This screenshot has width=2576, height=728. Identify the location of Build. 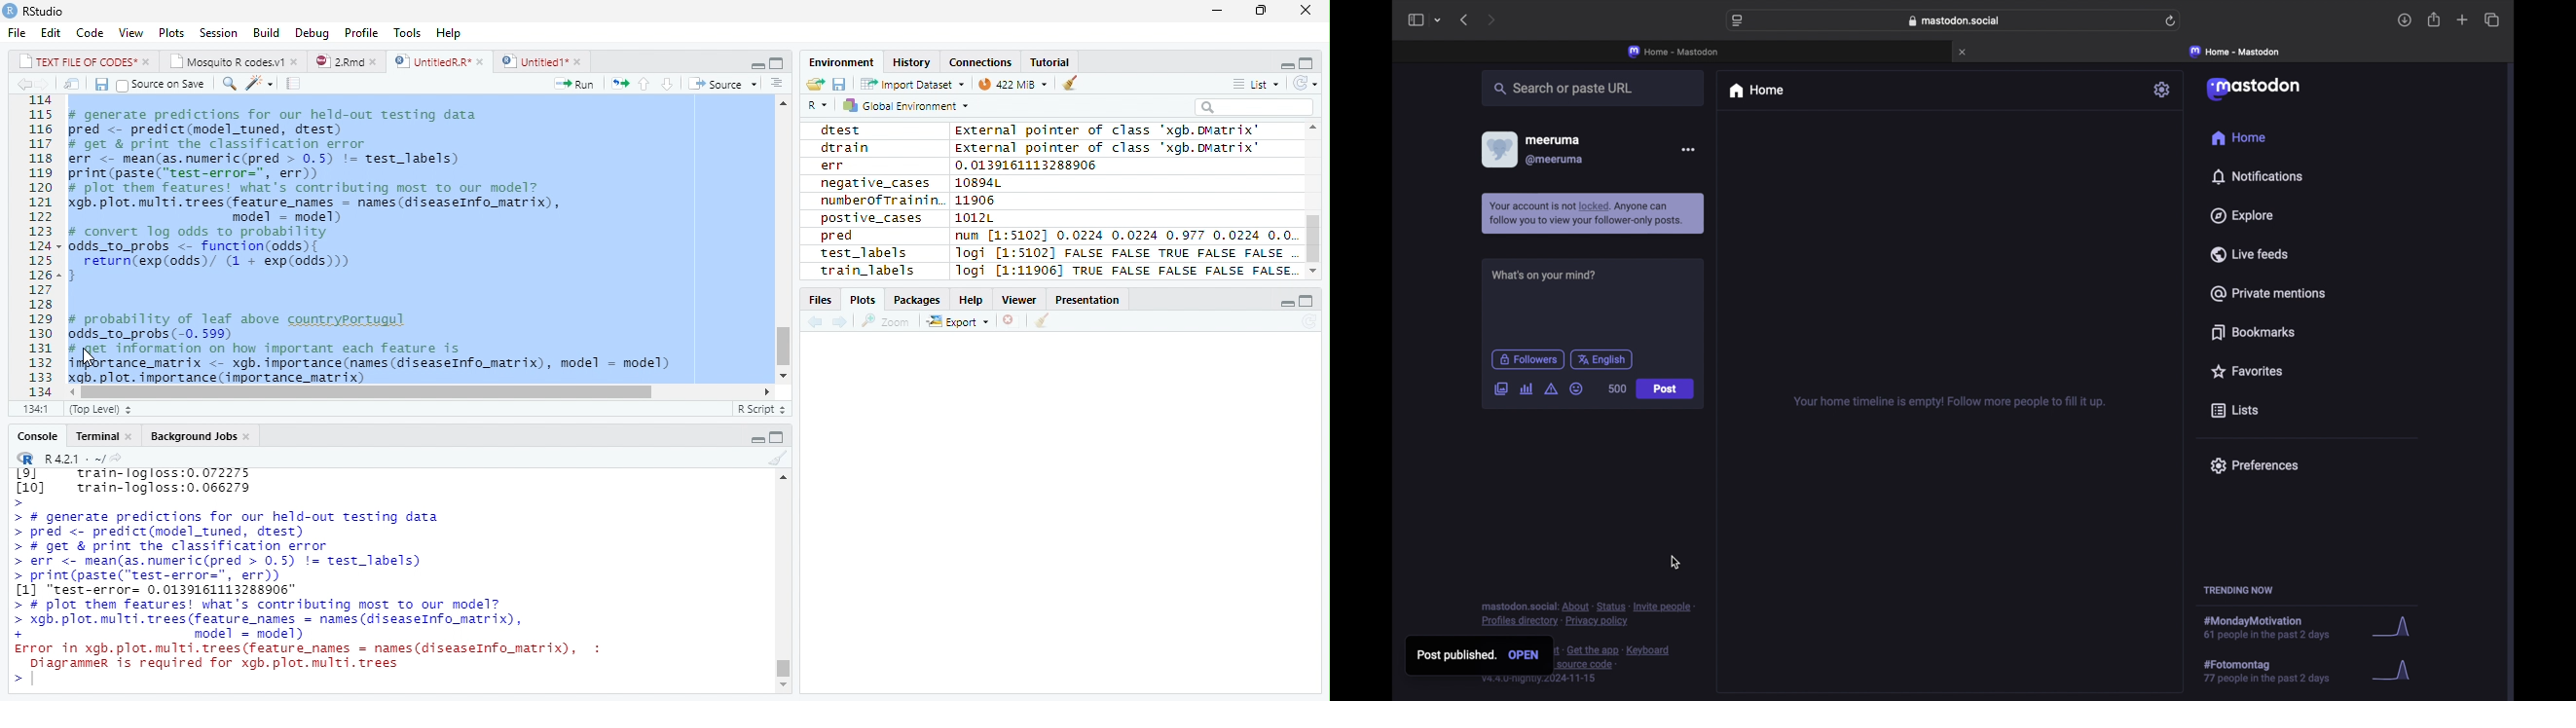
(267, 33).